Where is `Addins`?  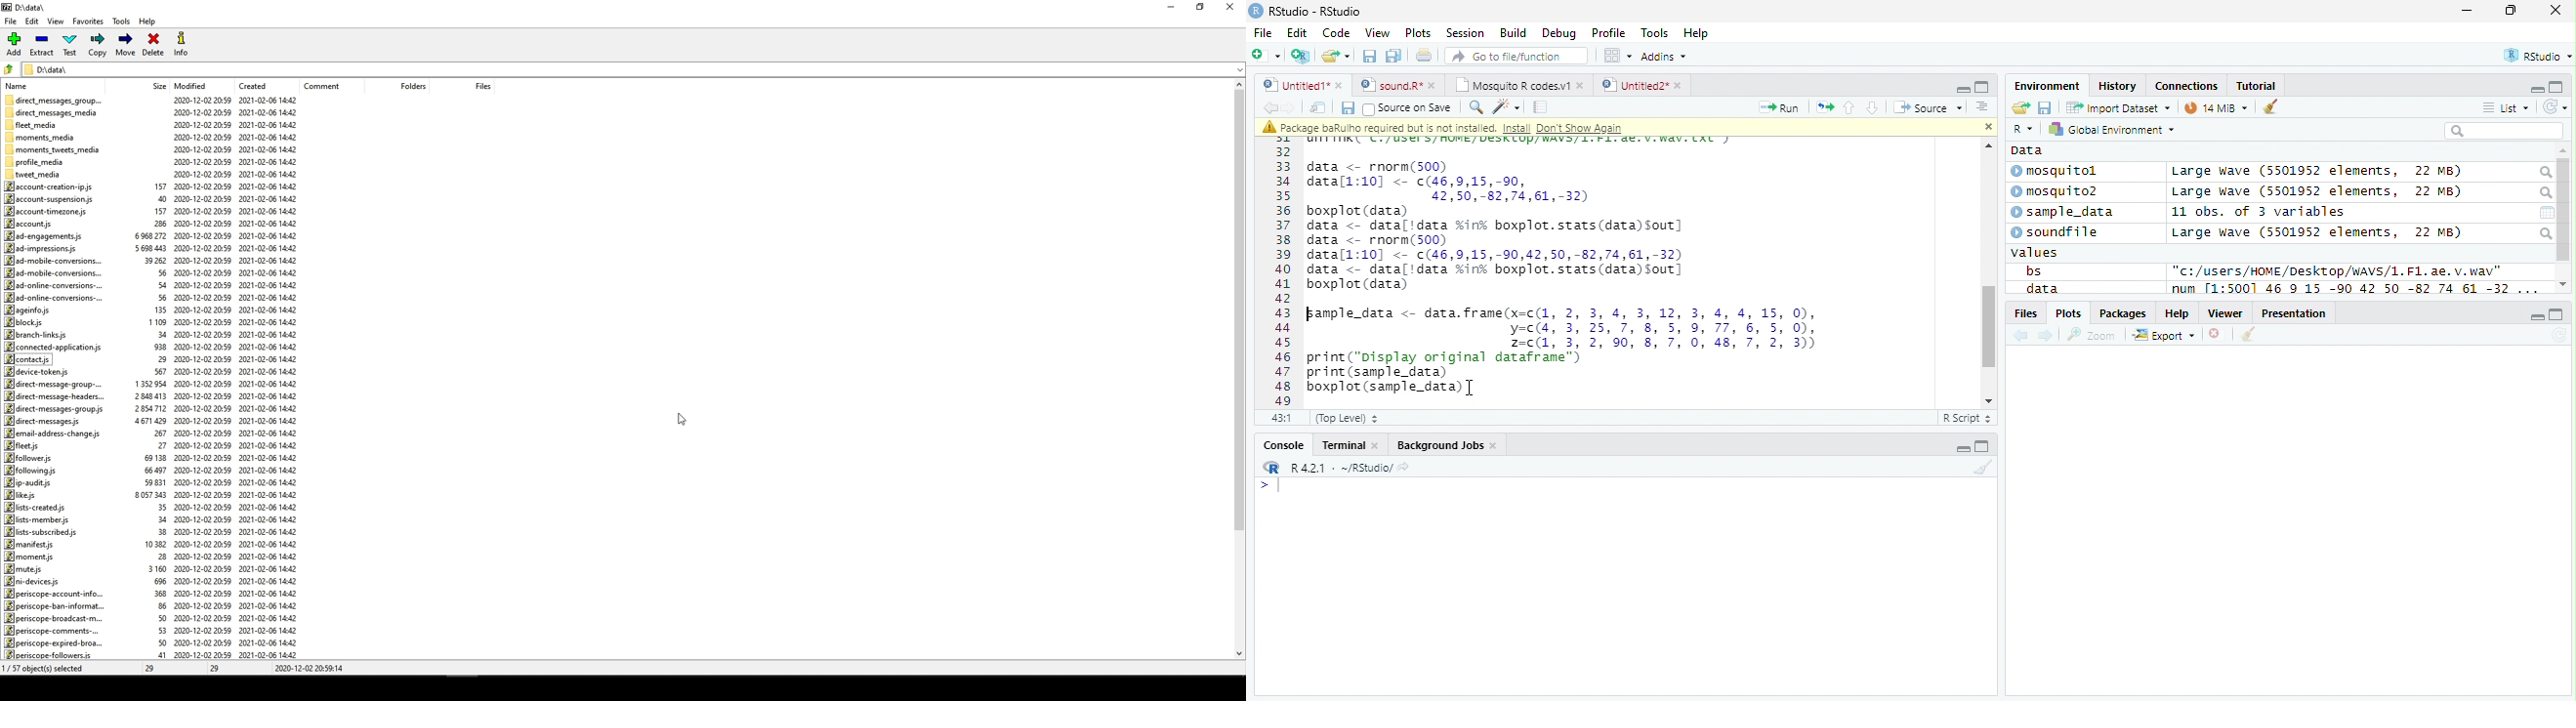
Addins is located at coordinates (1666, 56).